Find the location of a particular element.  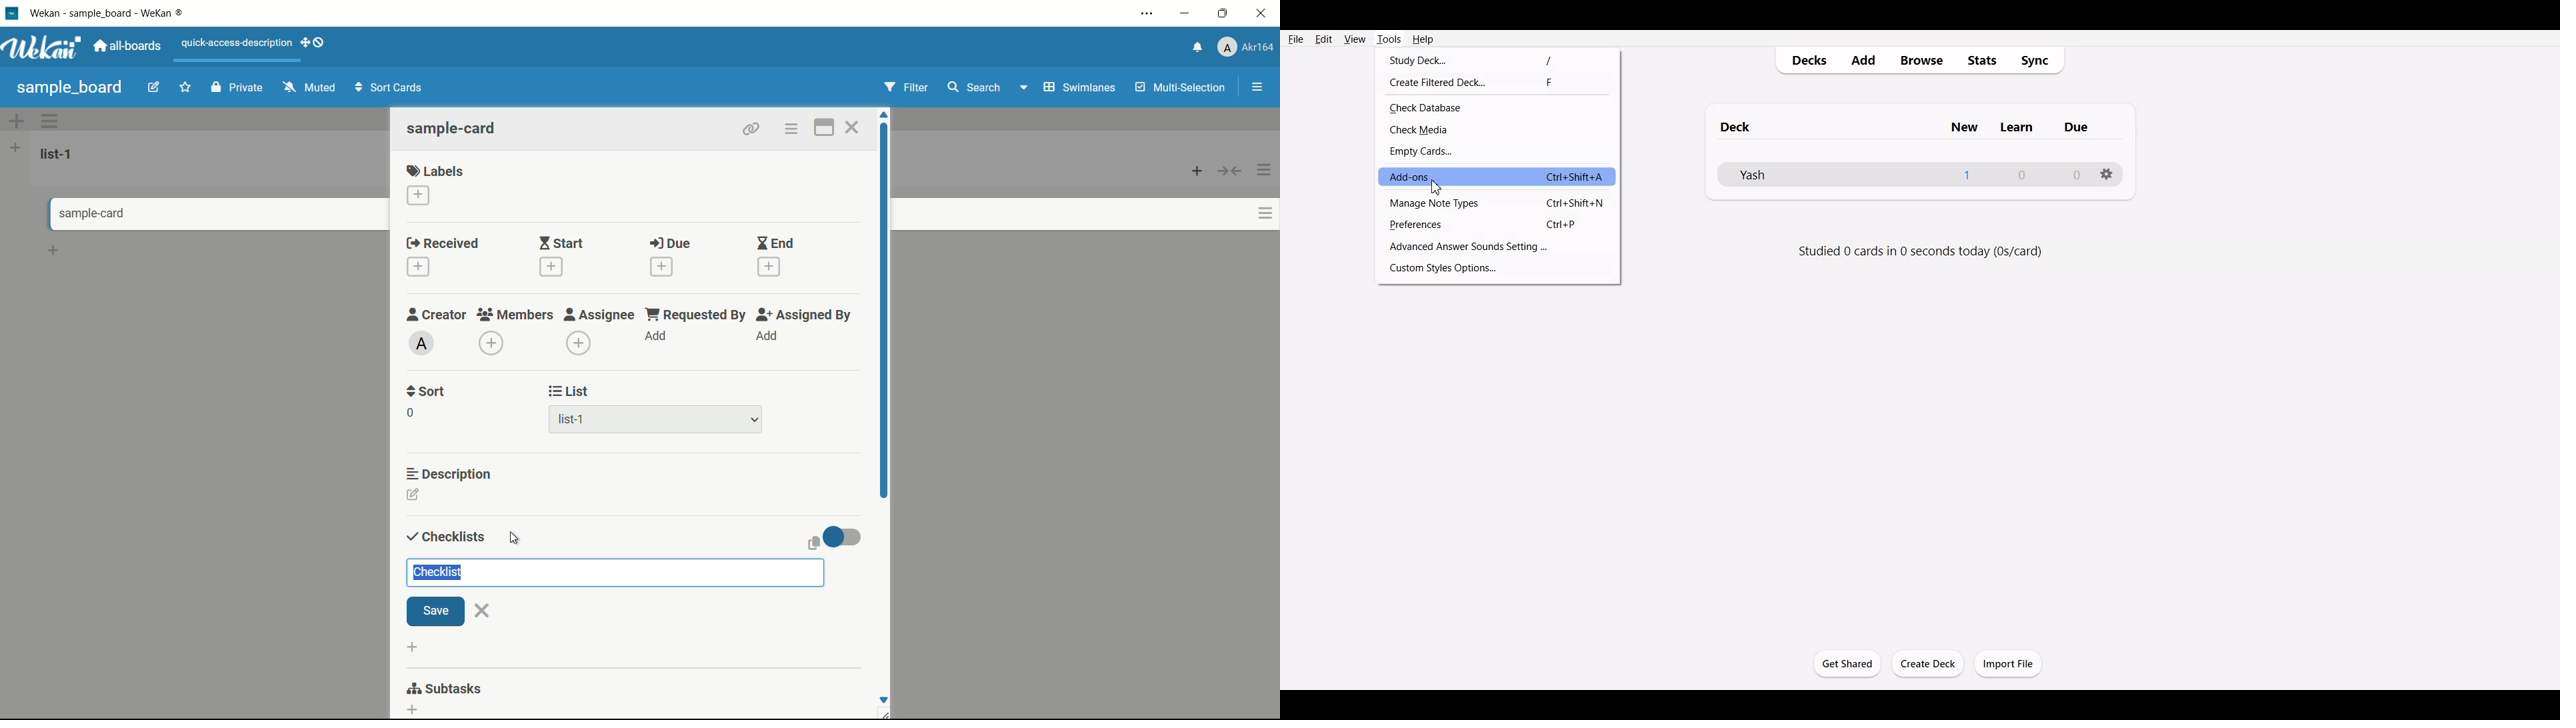

search is located at coordinates (973, 87).